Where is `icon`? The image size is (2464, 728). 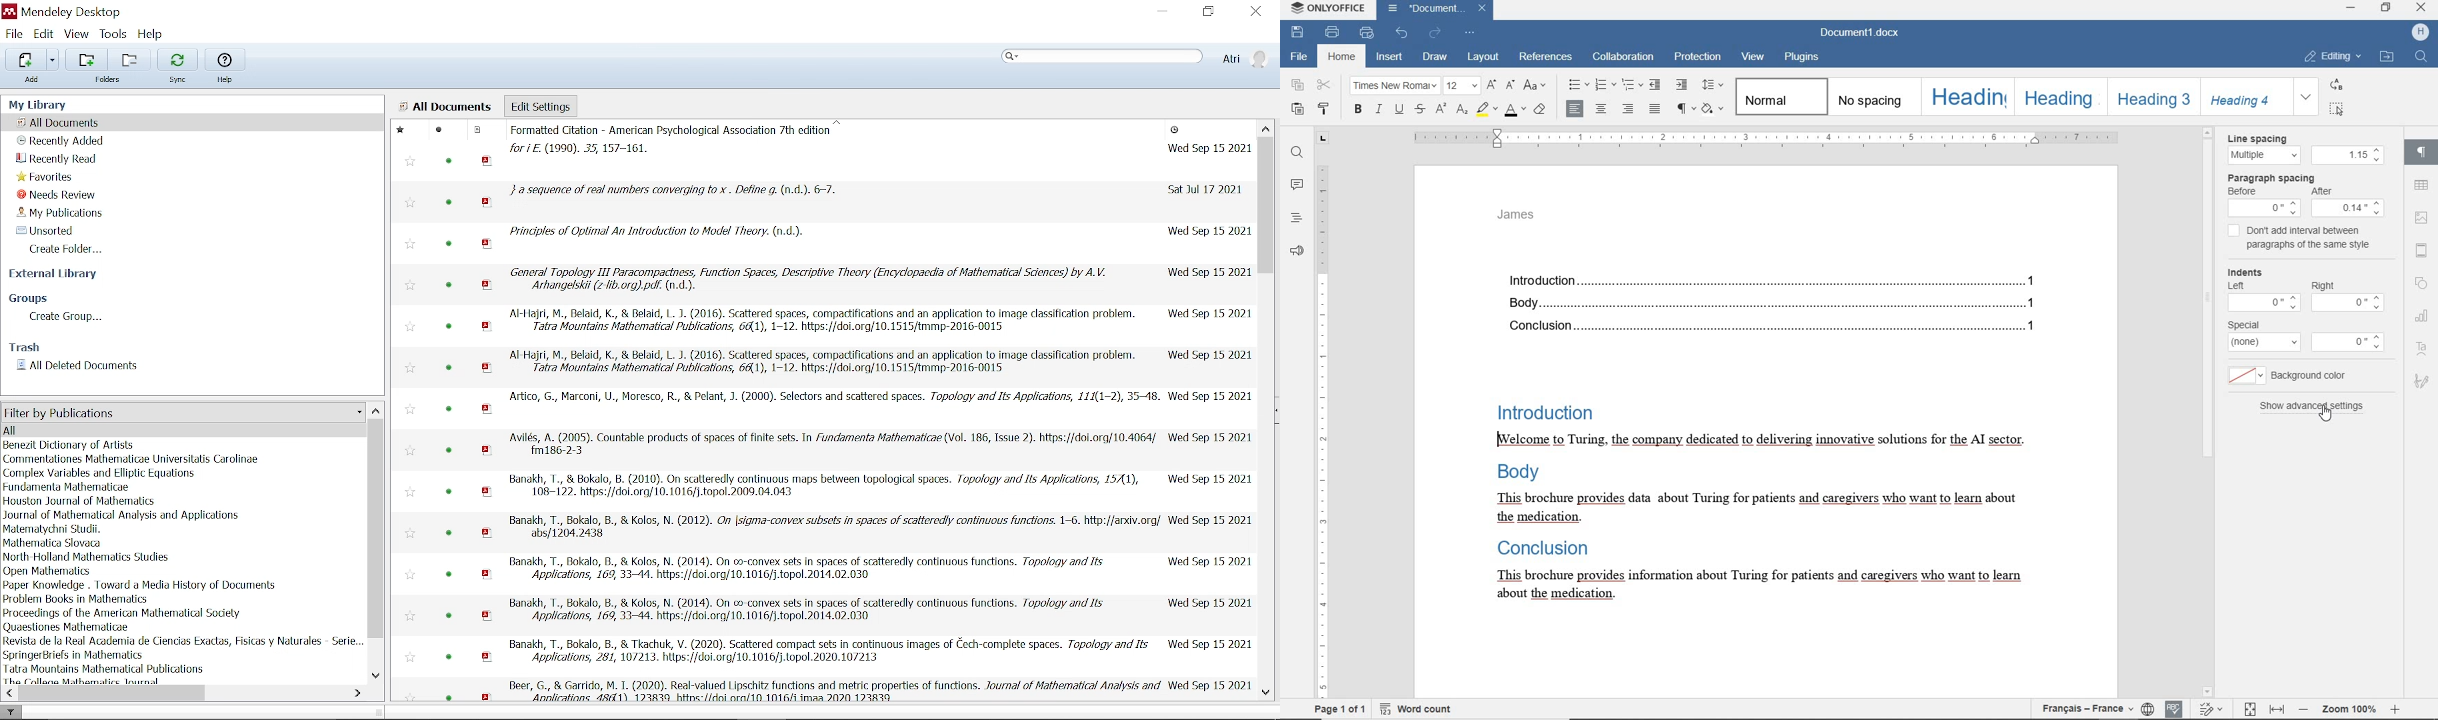 icon is located at coordinates (10, 11).